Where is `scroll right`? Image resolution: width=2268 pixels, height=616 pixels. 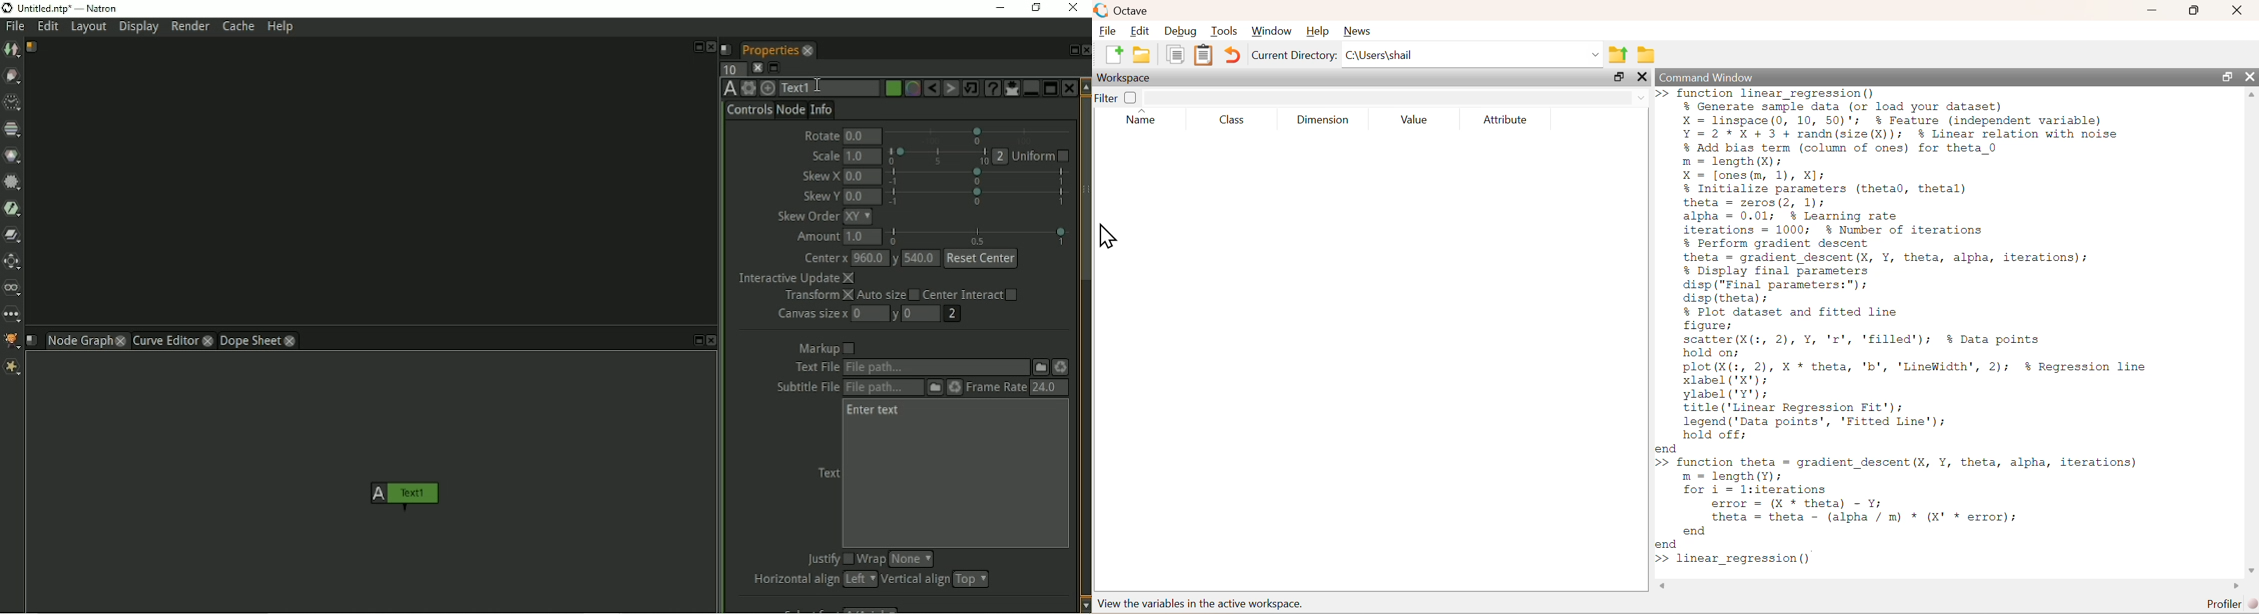
scroll right is located at coordinates (1663, 585).